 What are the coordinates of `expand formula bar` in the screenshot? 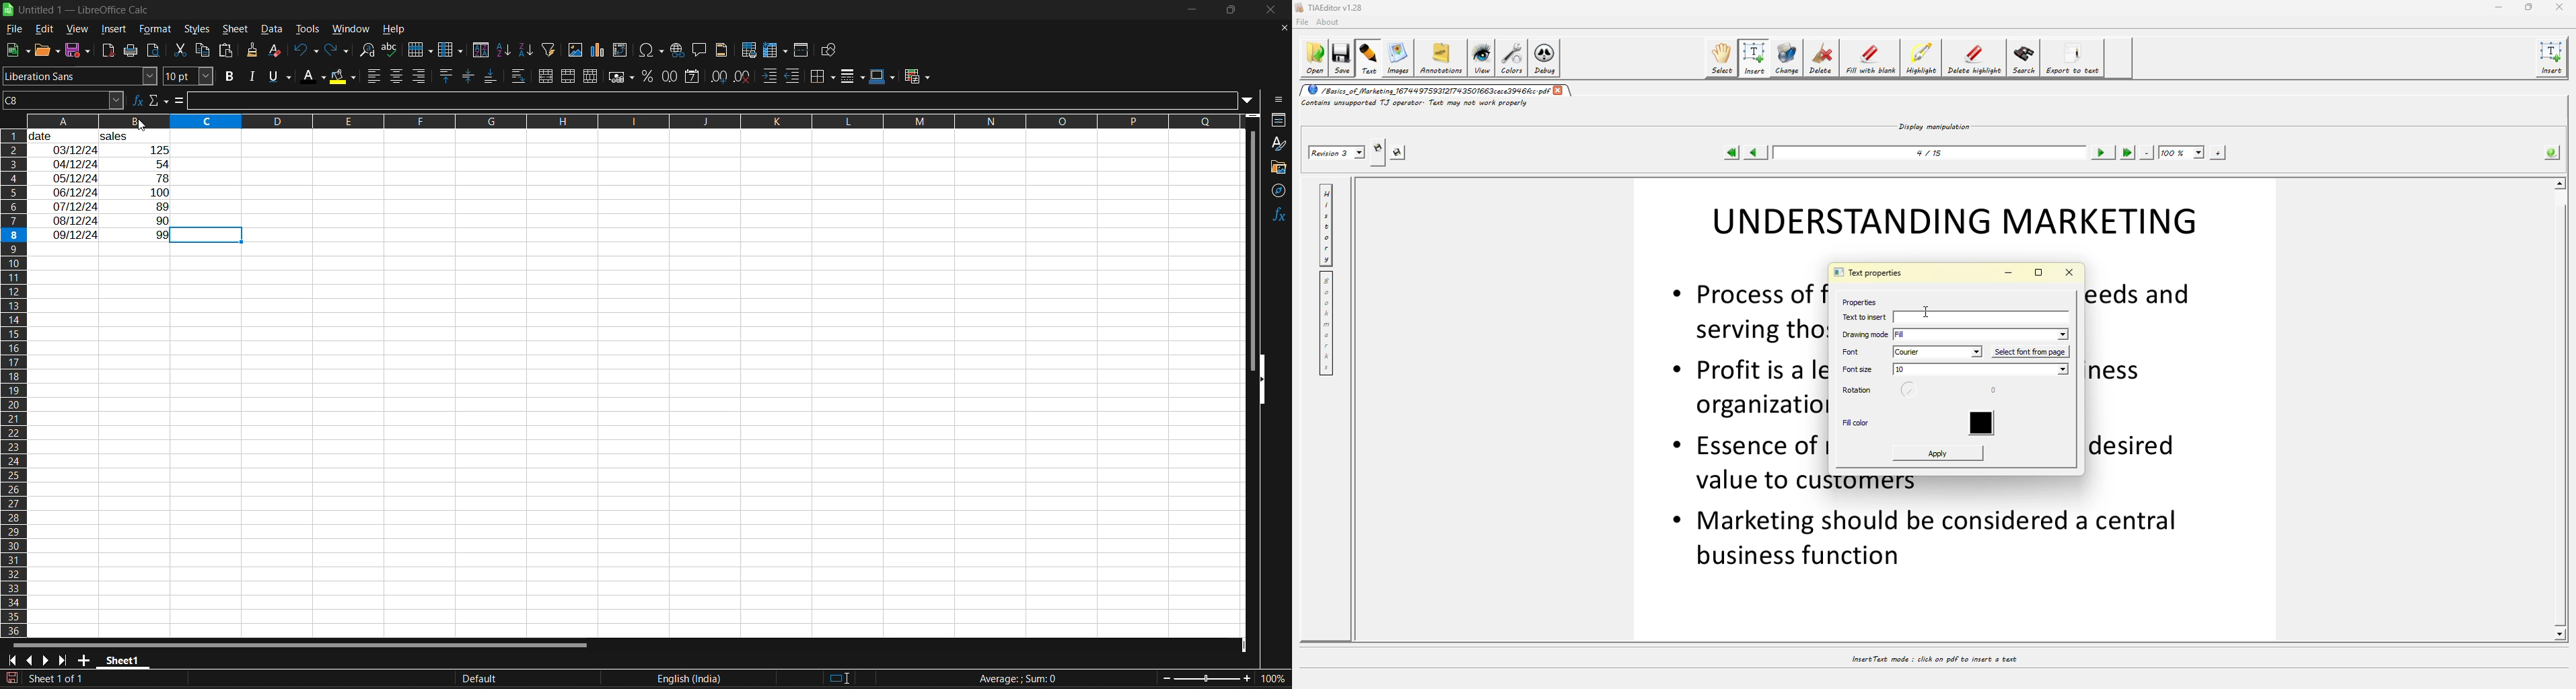 It's located at (1252, 102).